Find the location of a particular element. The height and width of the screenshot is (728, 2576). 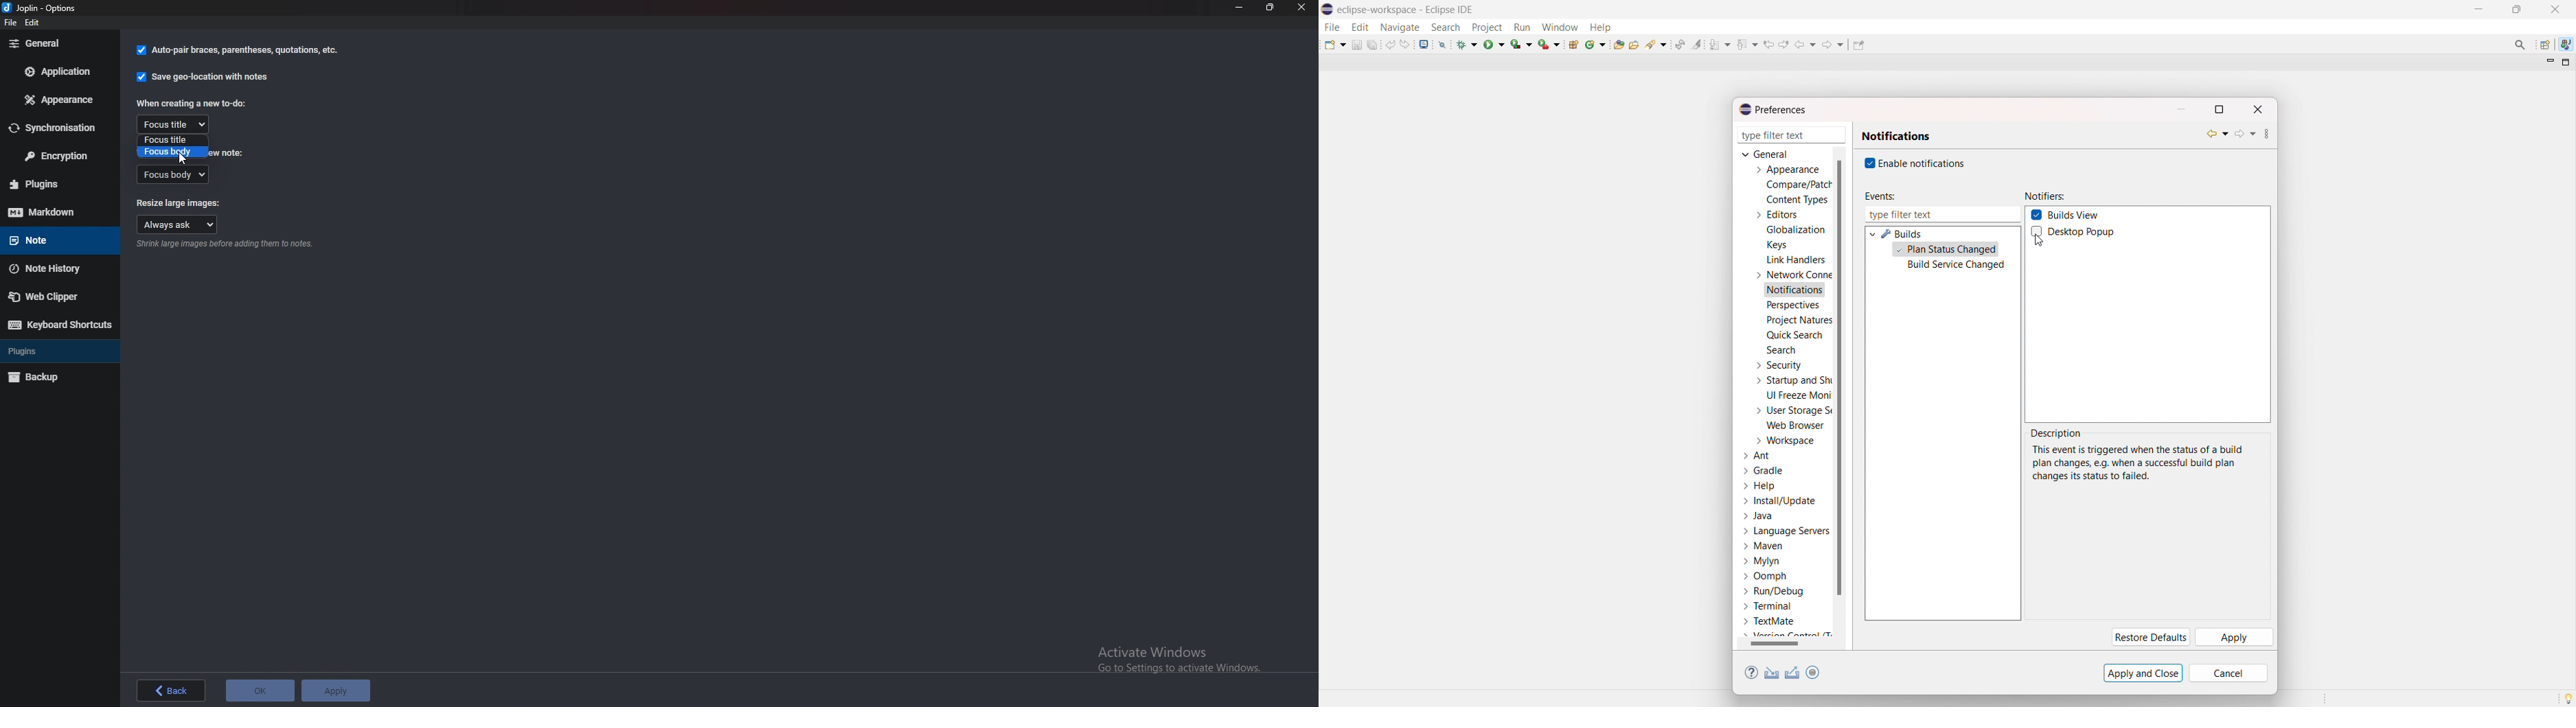

oomph is located at coordinates (1765, 577).